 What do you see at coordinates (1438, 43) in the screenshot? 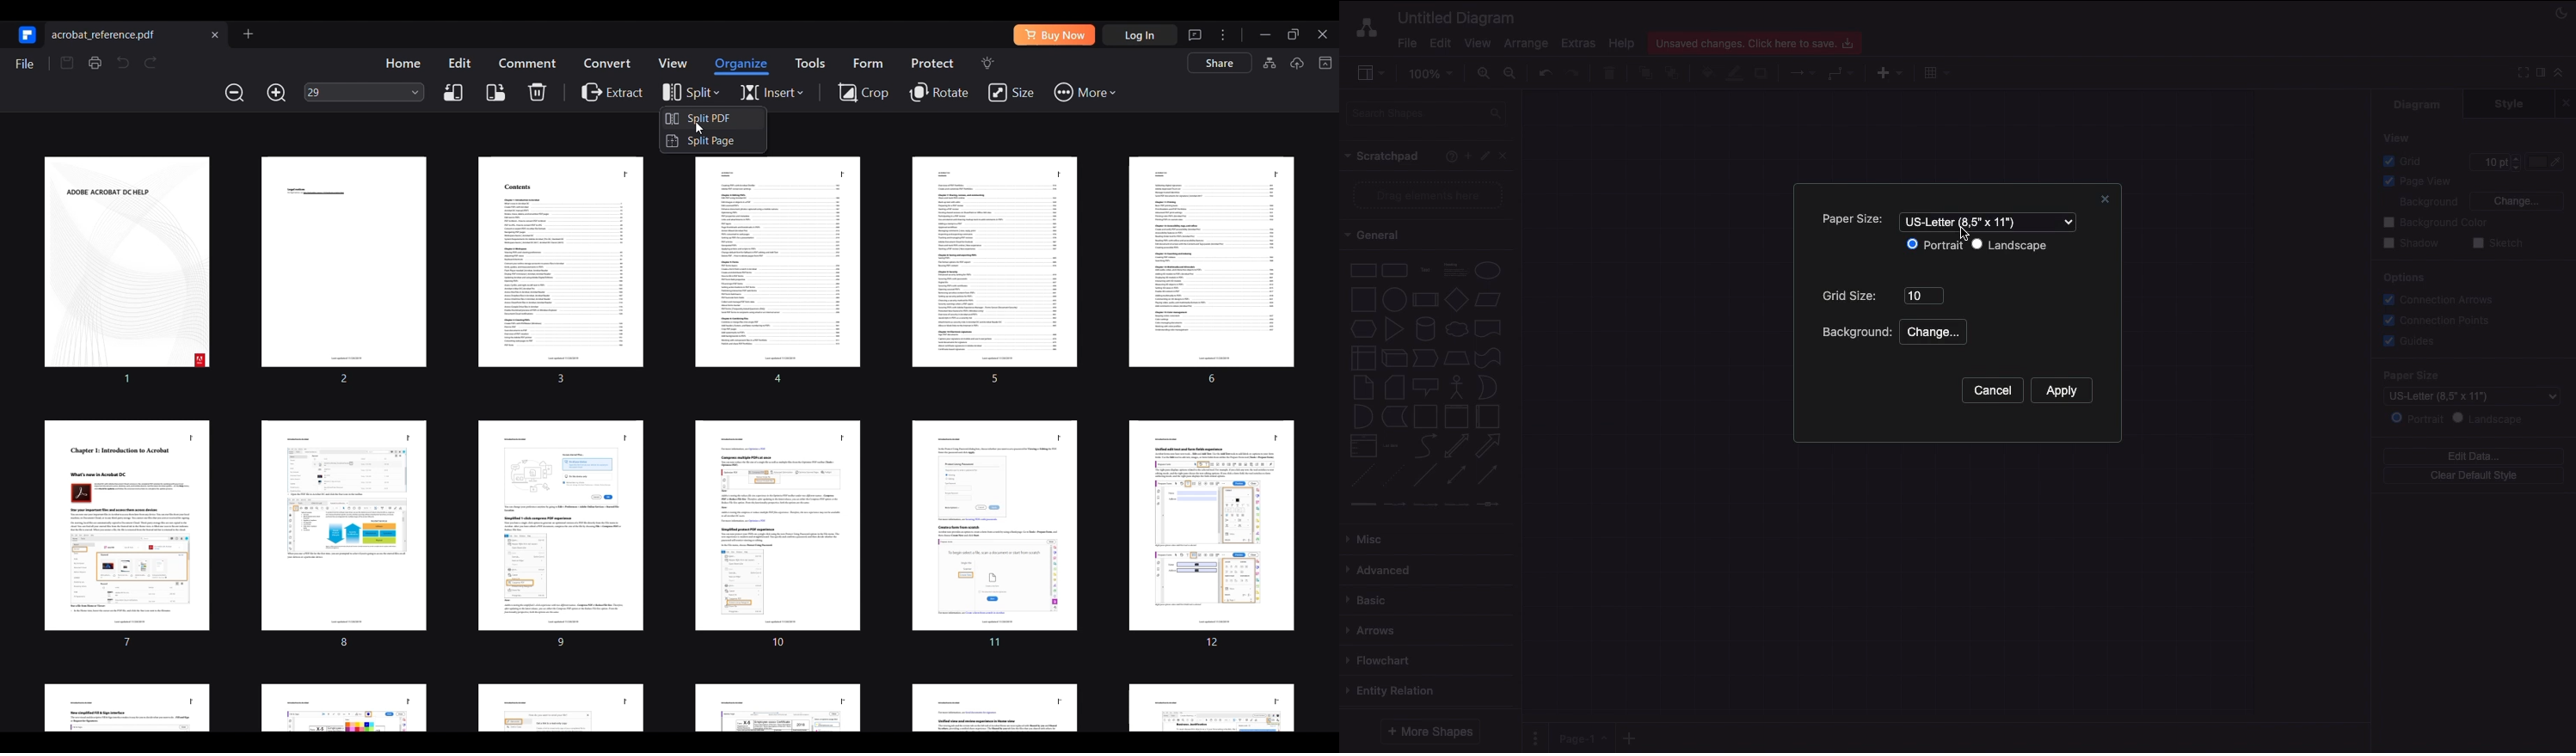
I see `Edit` at bounding box center [1438, 43].